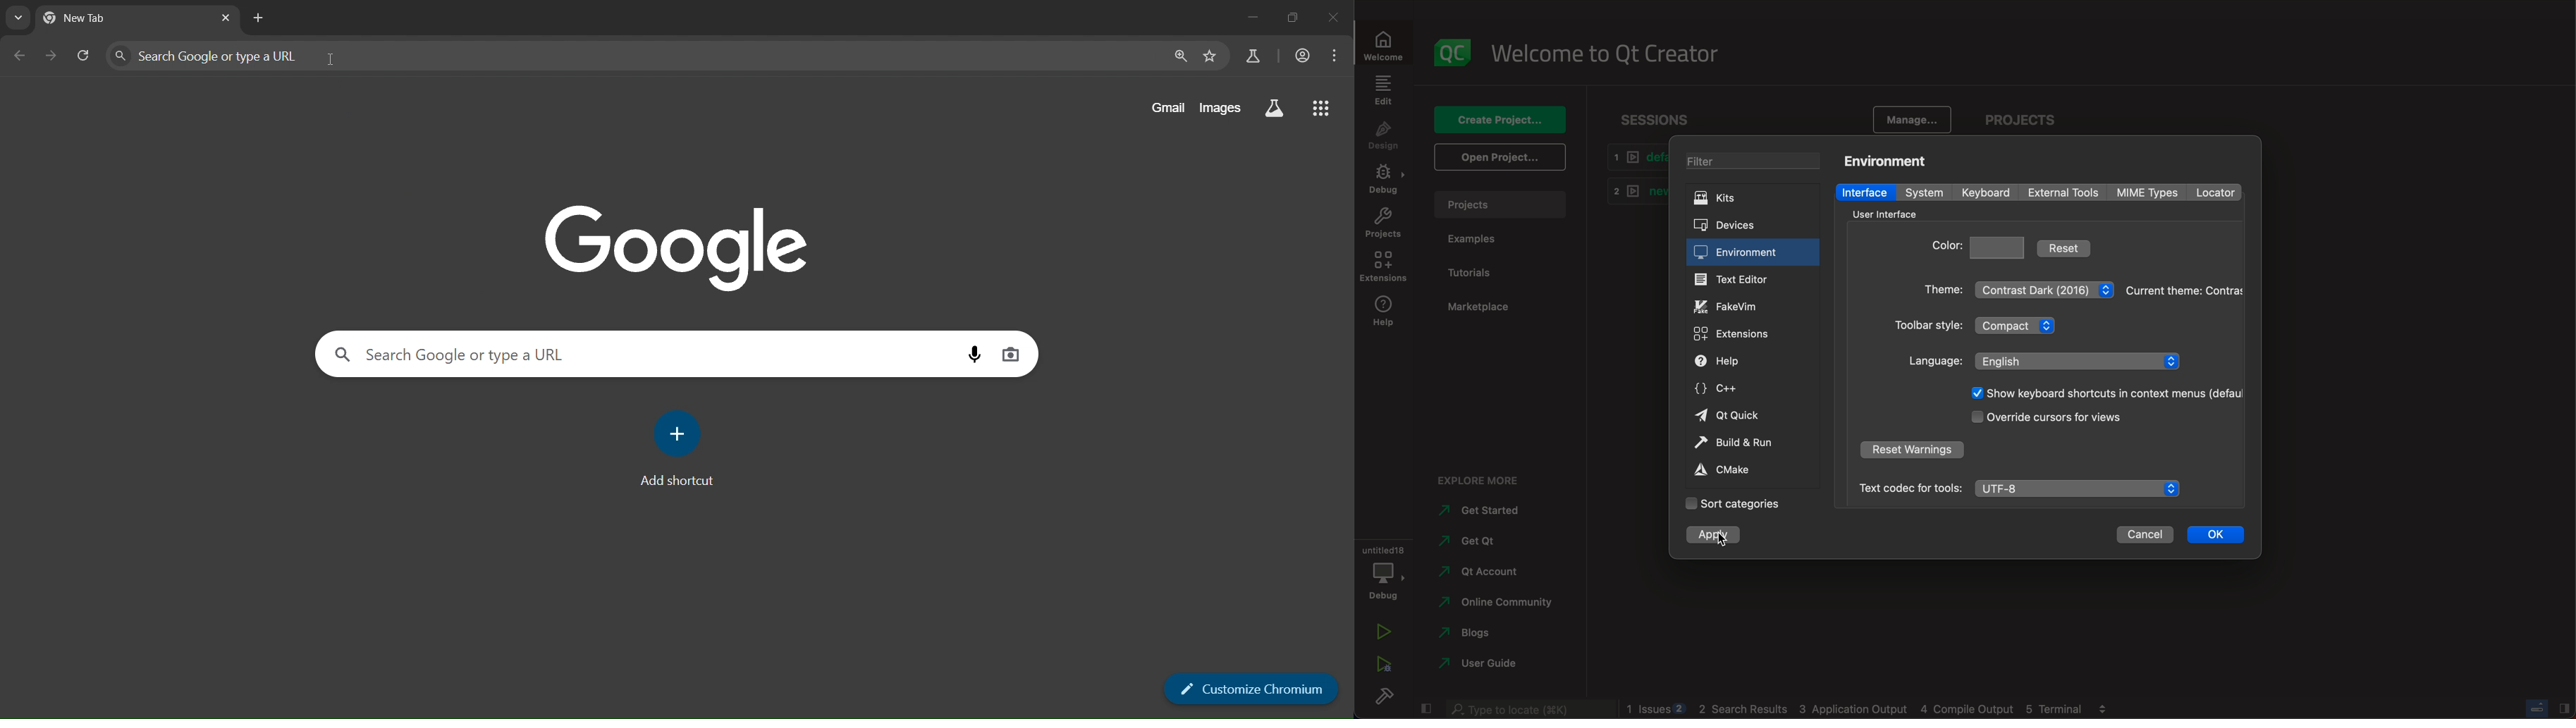 Image resolution: width=2576 pixels, height=728 pixels. What do you see at coordinates (1604, 51) in the screenshot?
I see `welcome` at bounding box center [1604, 51].